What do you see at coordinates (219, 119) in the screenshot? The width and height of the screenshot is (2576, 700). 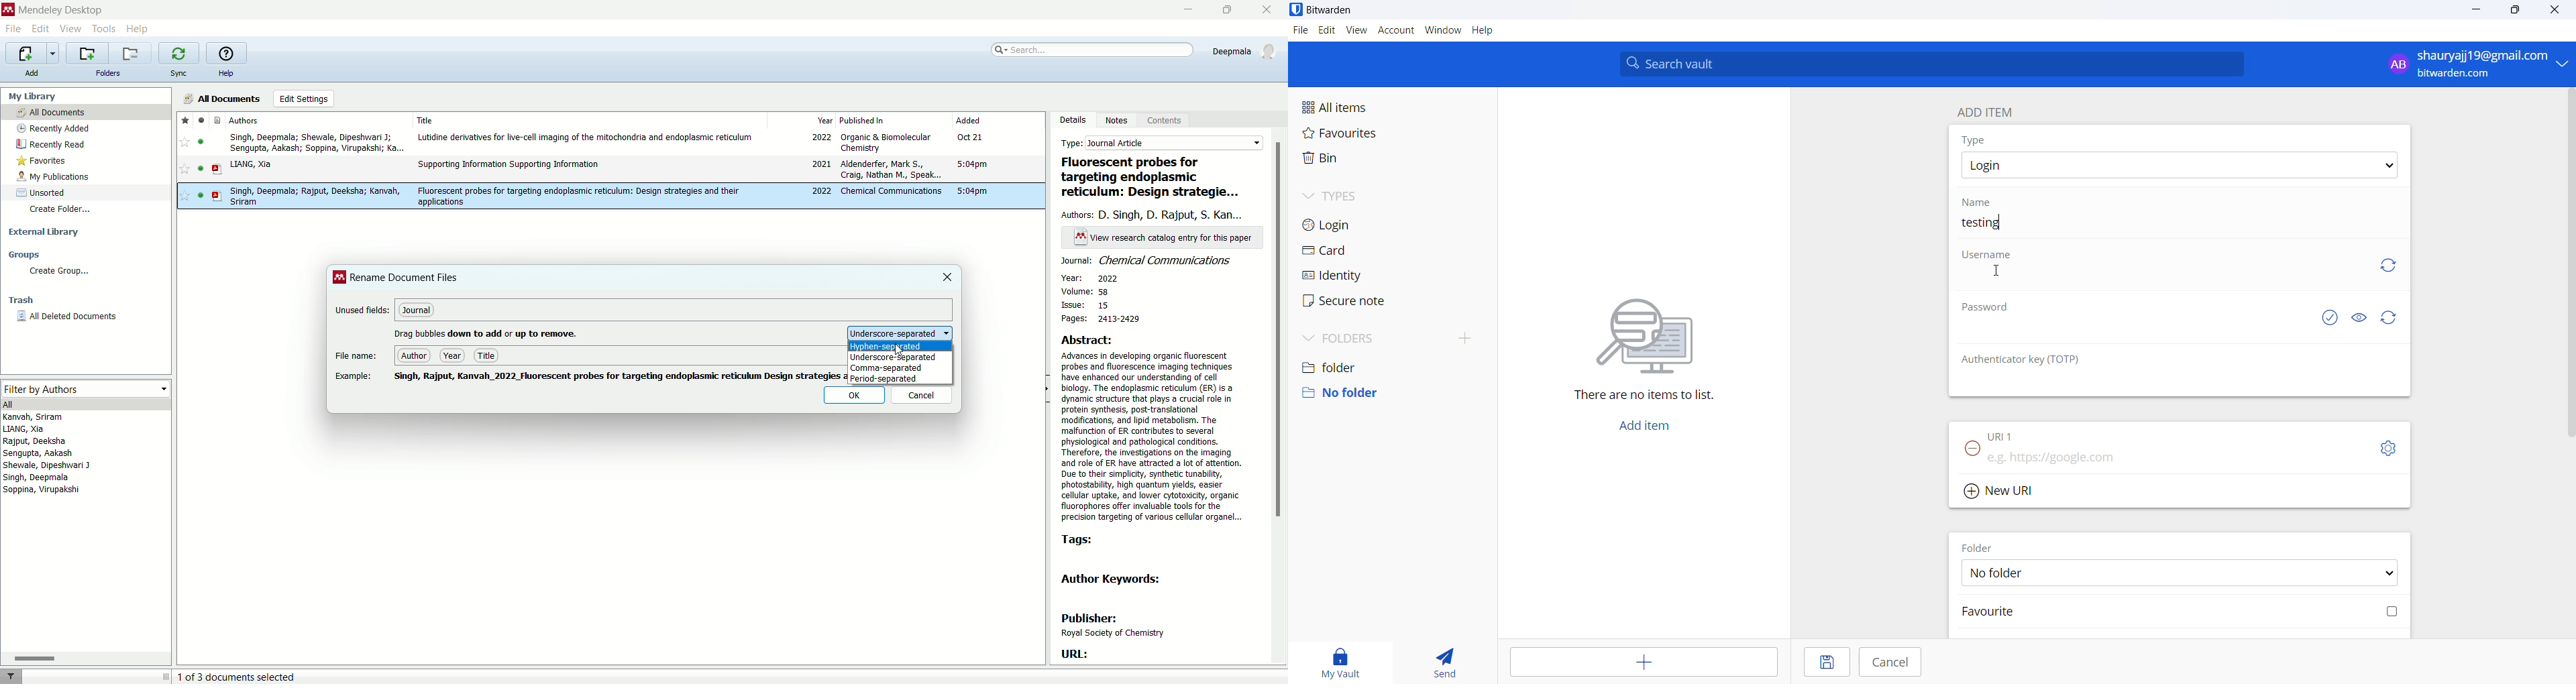 I see `document` at bounding box center [219, 119].